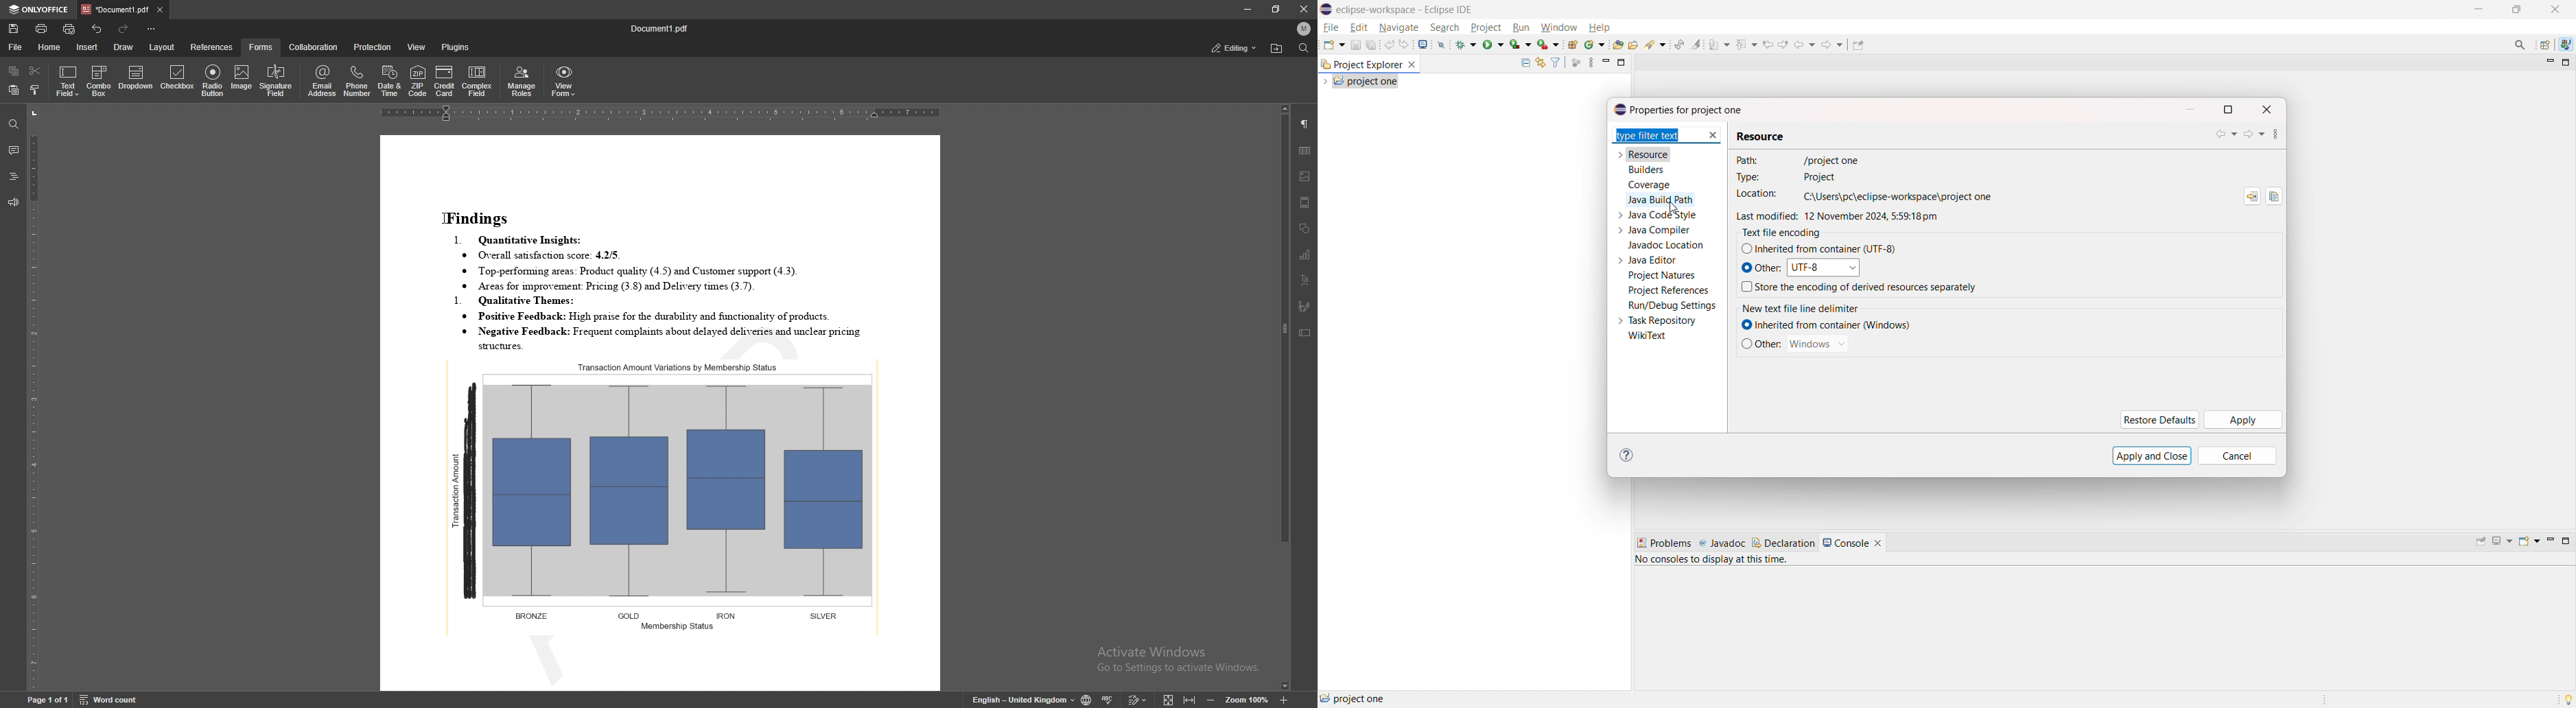 The image size is (2576, 728). I want to click on image, so click(243, 79).